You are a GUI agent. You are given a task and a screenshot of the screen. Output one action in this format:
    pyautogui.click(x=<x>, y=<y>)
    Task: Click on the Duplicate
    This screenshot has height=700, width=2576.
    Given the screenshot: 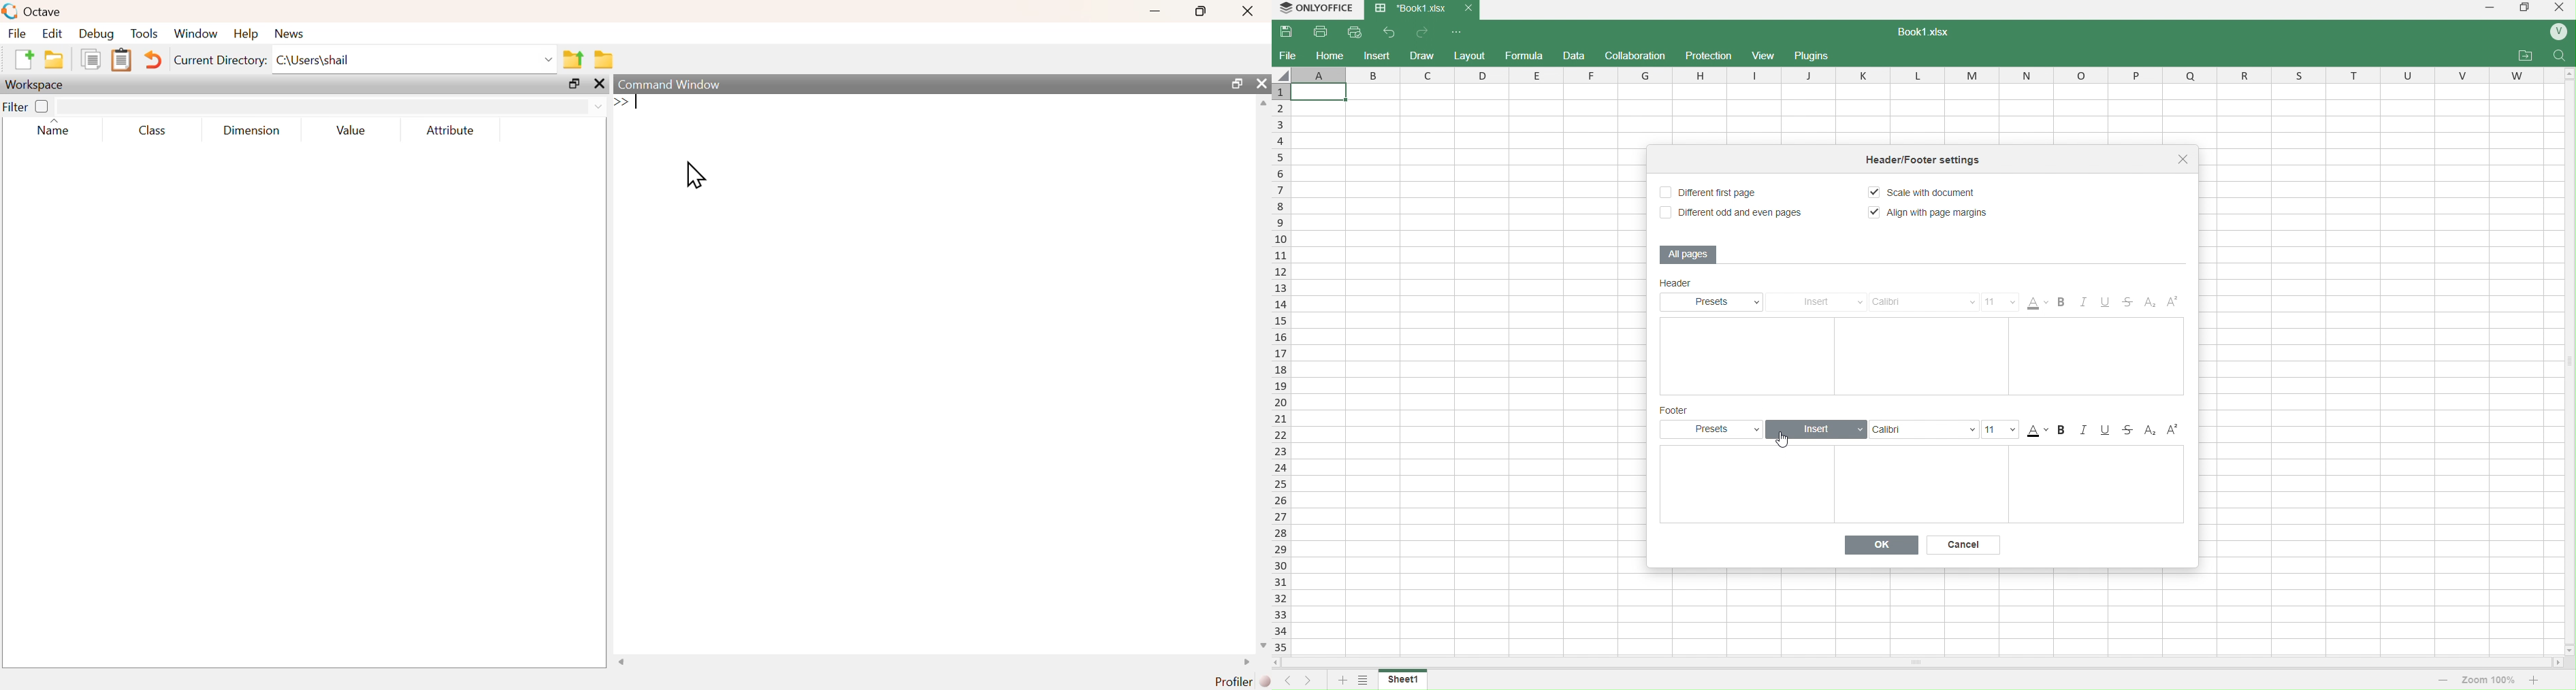 What is the action you would take?
    pyautogui.click(x=89, y=58)
    